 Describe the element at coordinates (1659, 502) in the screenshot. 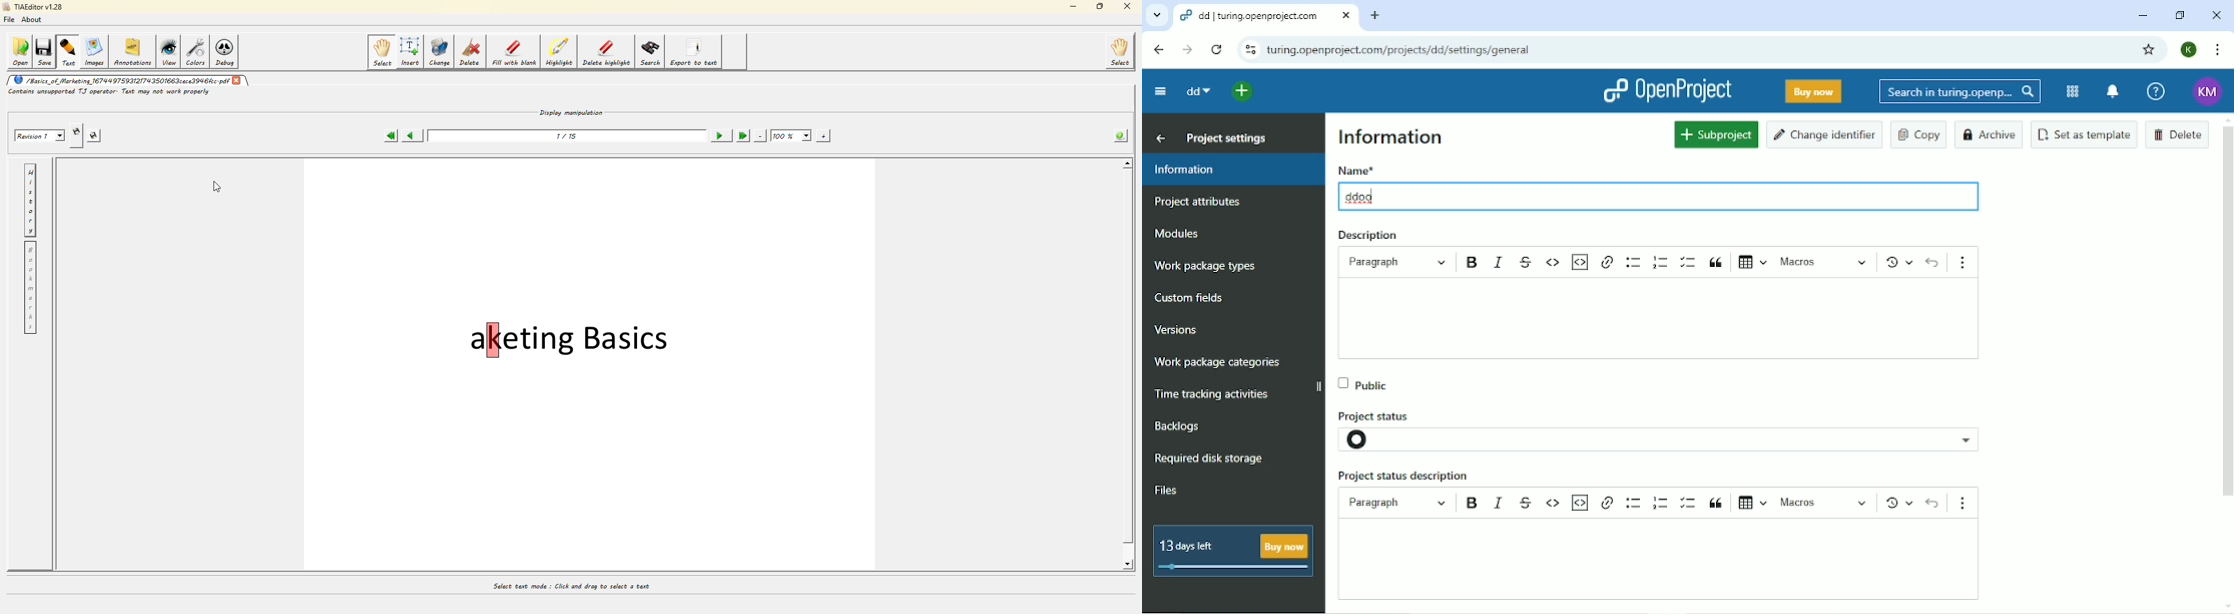

I see `numbered list` at that location.